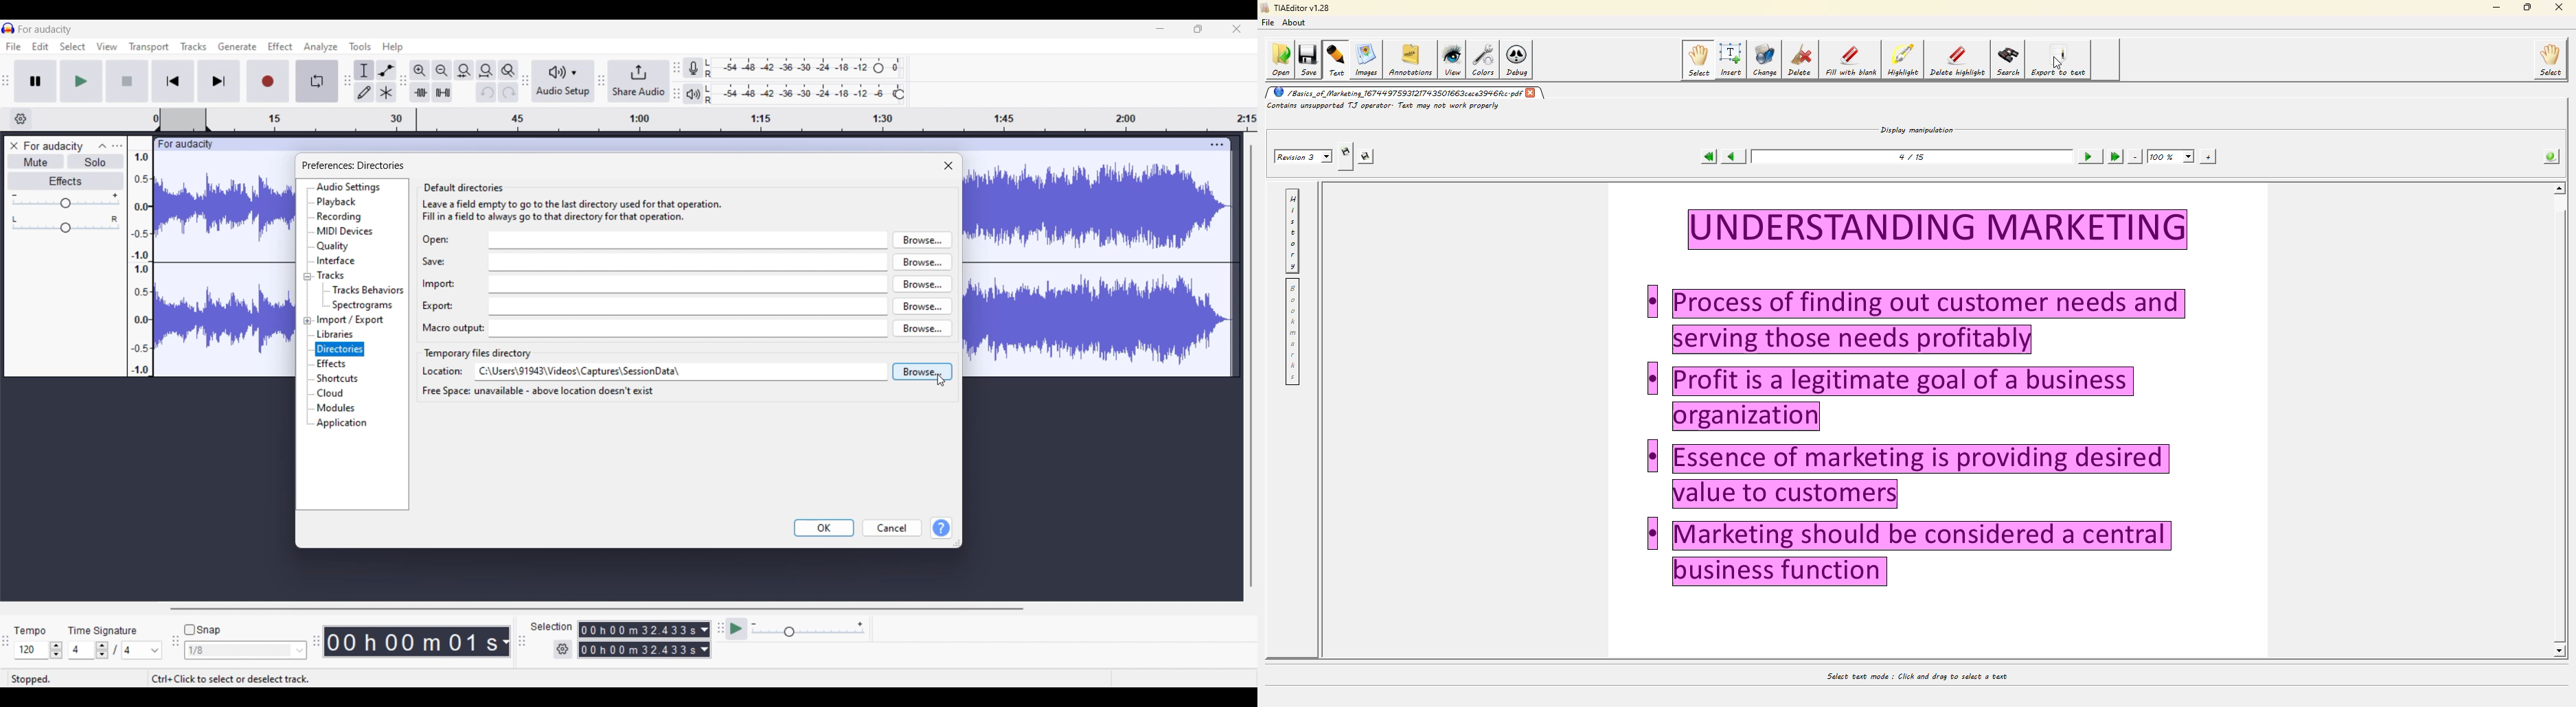 The height and width of the screenshot is (728, 2576). What do you see at coordinates (941, 380) in the screenshot?
I see `Cursor` at bounding box center [941, 380].